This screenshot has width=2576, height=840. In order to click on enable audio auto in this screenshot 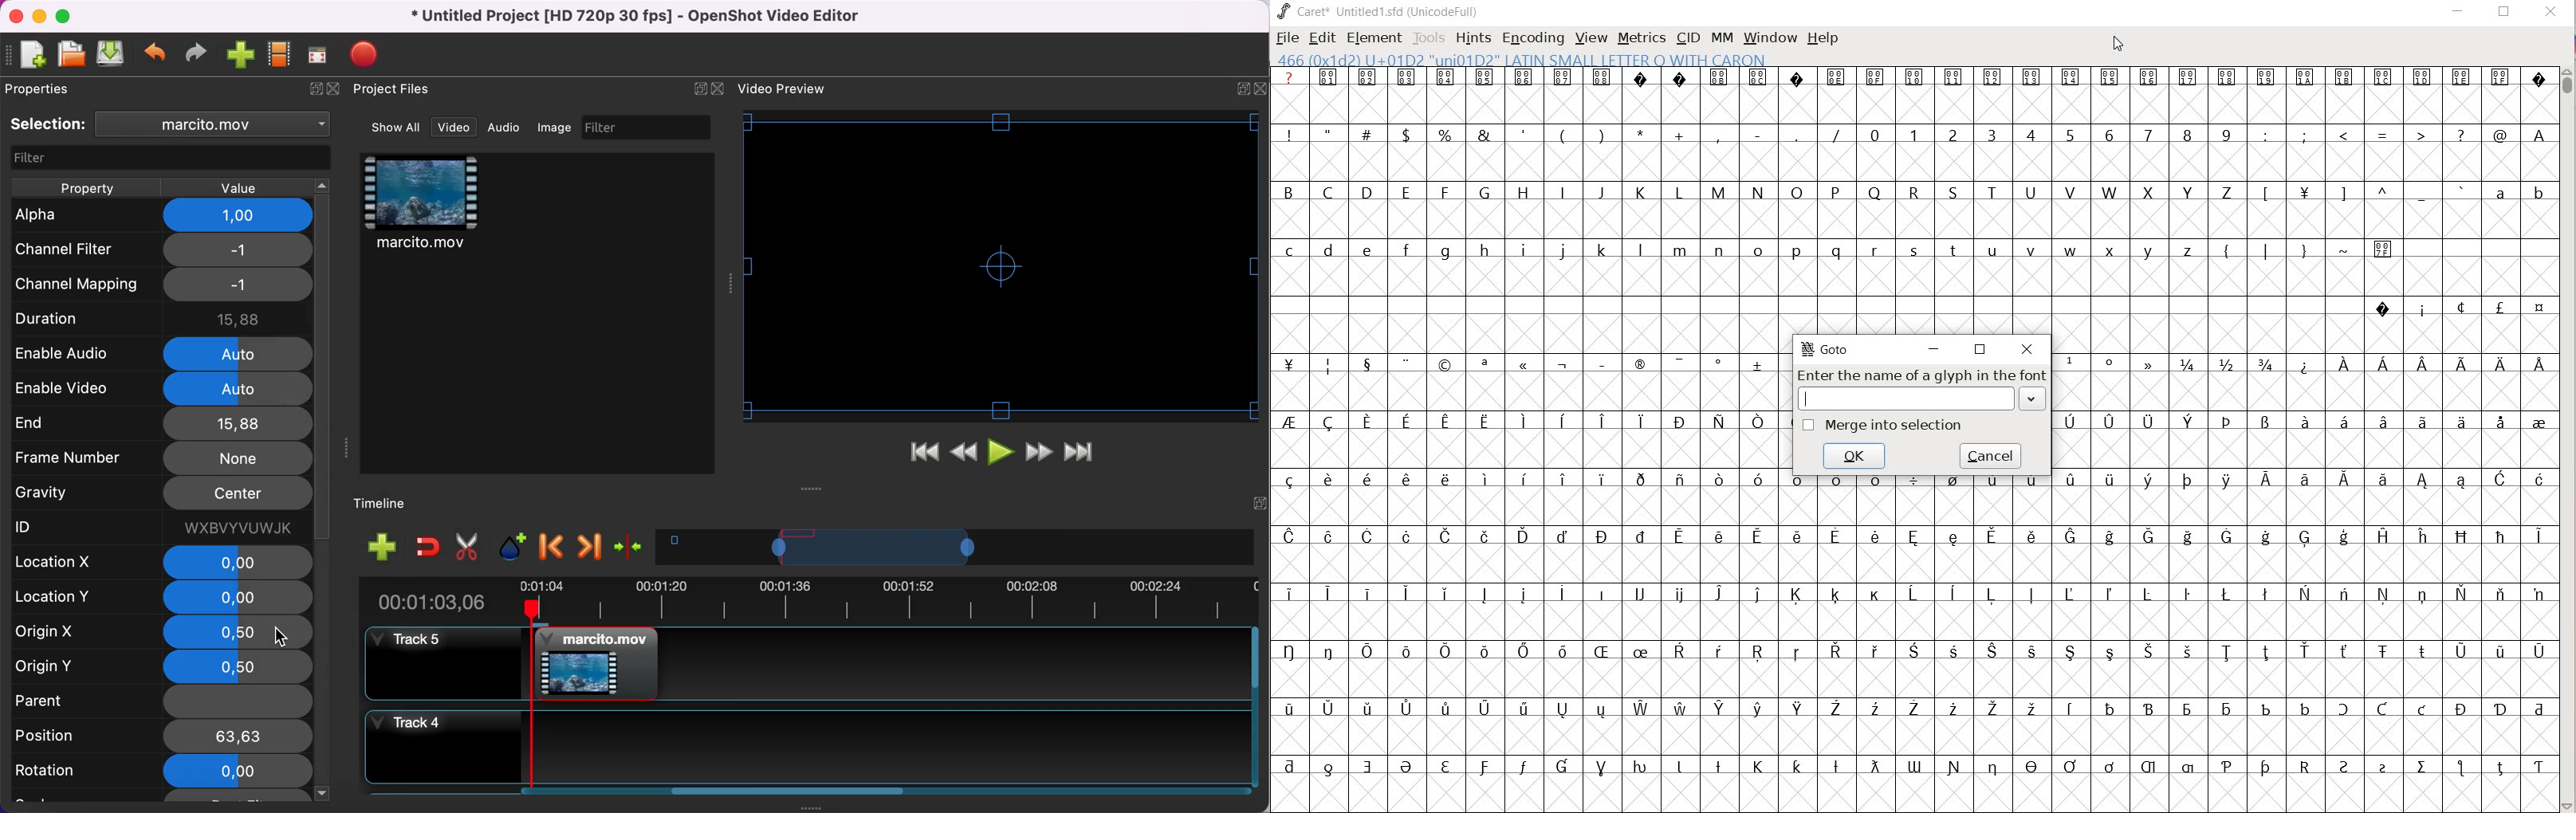, I will do `click(158, 353)`.